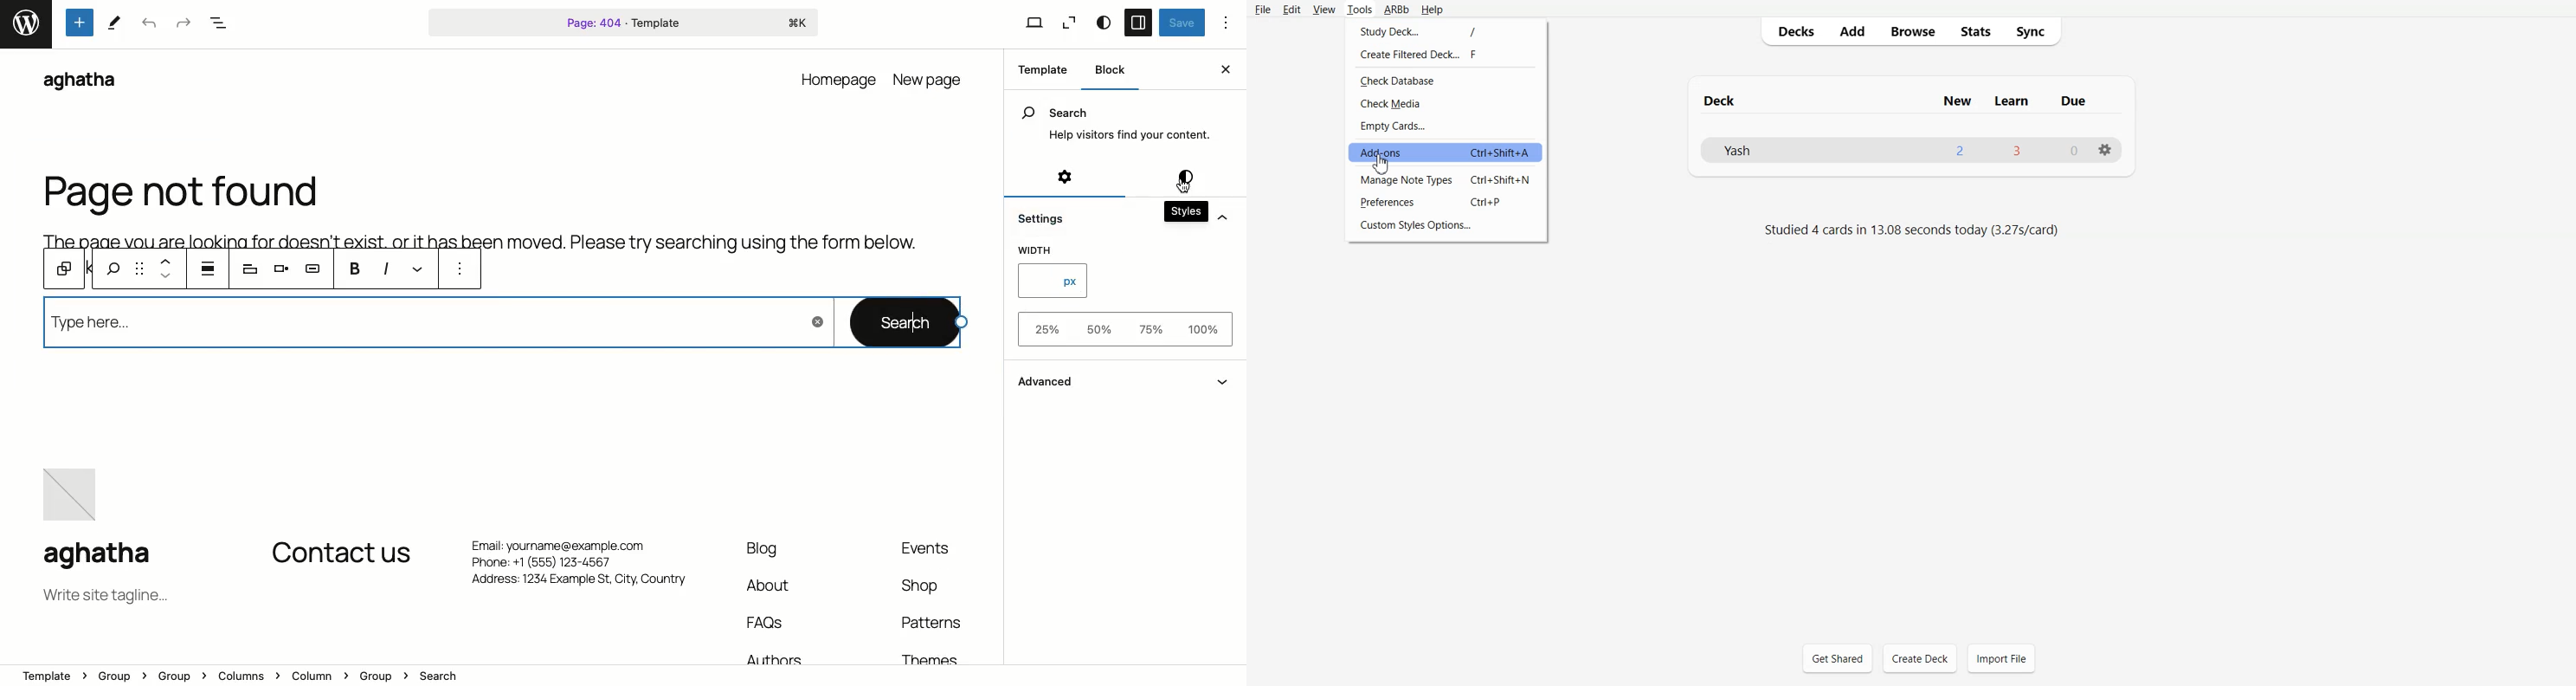 This screenshot has height=700, width=2576. I want to click on Events, so click(927, 549).